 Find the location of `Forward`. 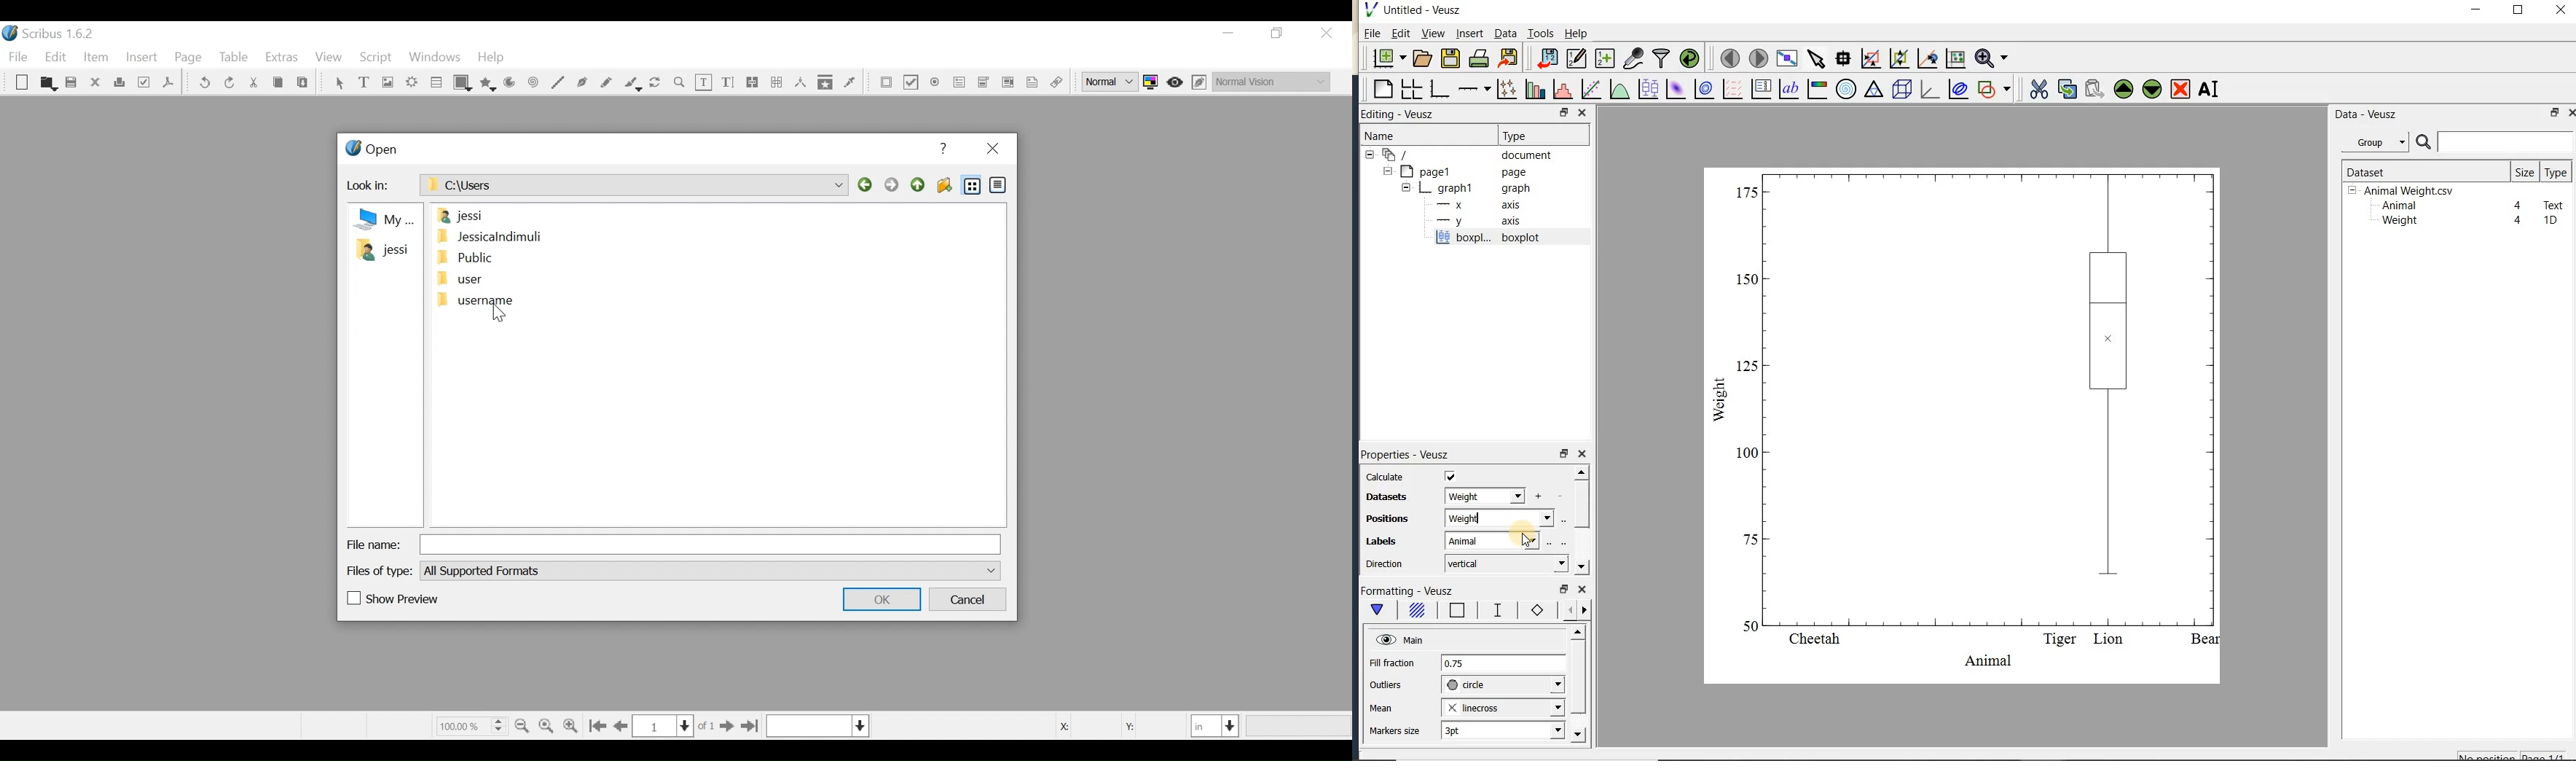

Forward is located at coordinates (894, 185).